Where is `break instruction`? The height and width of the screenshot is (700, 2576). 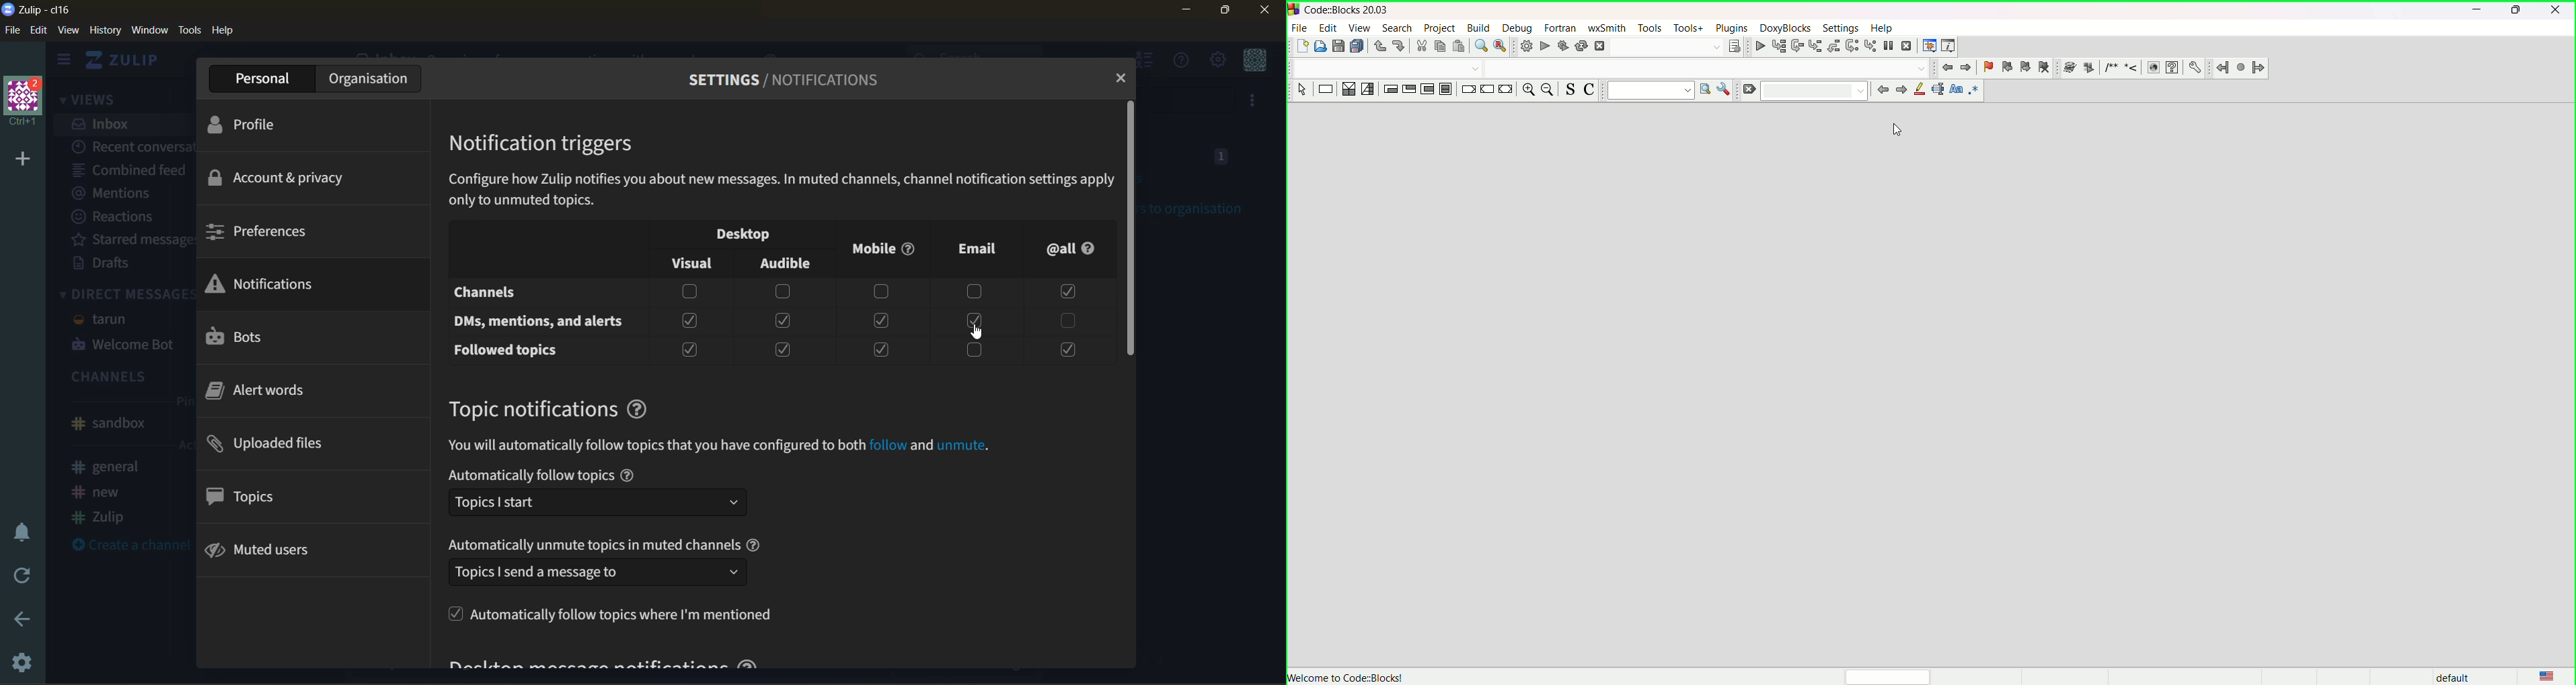 break instruction is located at coordinates (1469, 91).